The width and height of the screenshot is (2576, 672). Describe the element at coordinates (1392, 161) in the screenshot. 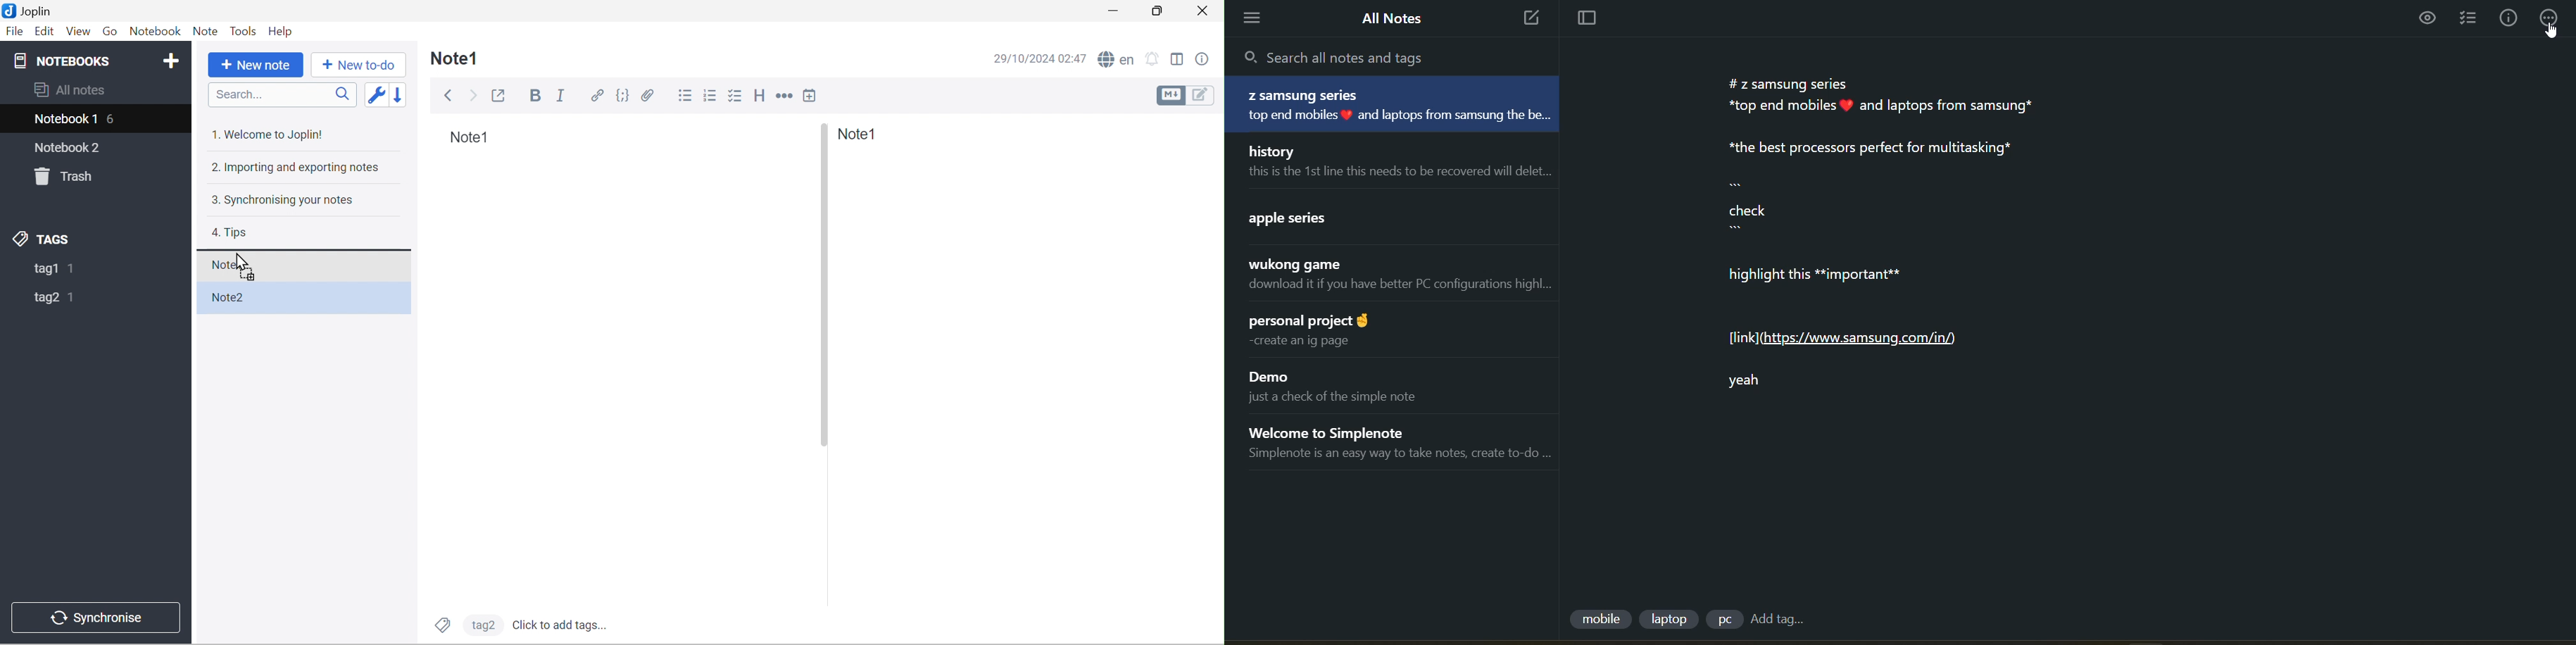

I see `note title and preview` at that location.